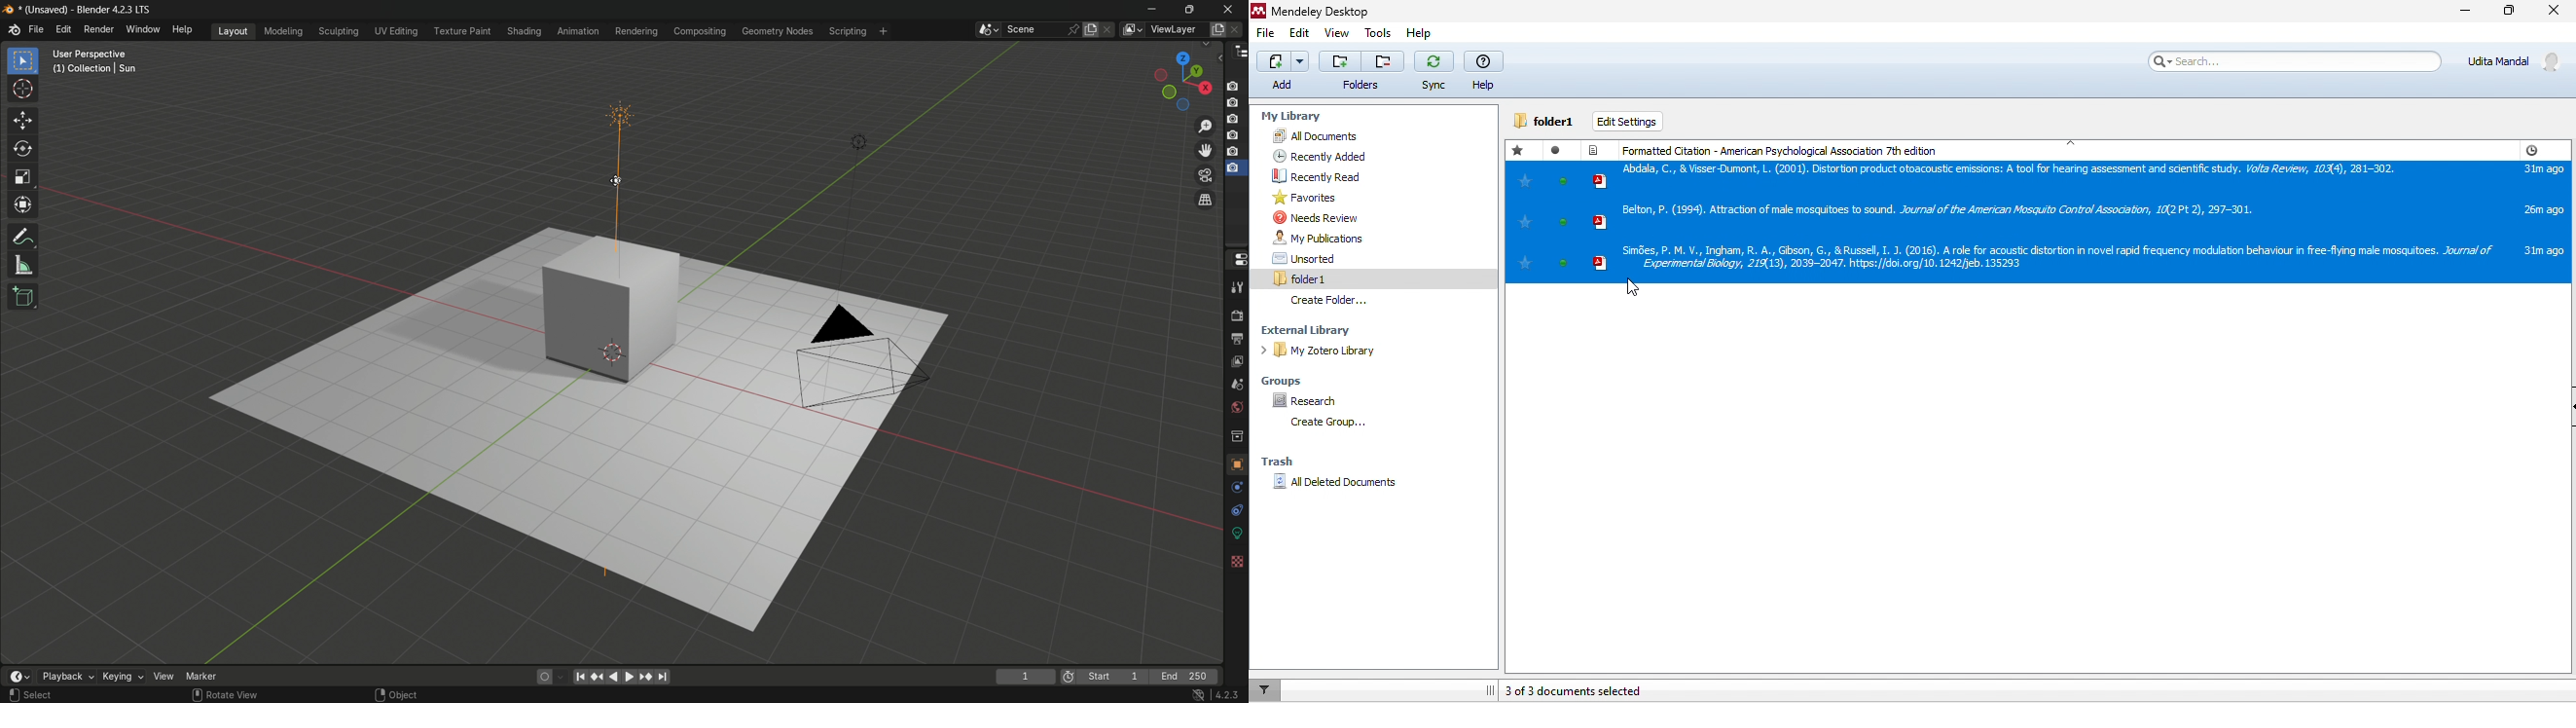 Image resolution: width=2576 pixels, height=728 pixels. What do you see at coordinates (1236, 510) in the screenshot?
I see `constraints` at bounding box center [1236, 510].